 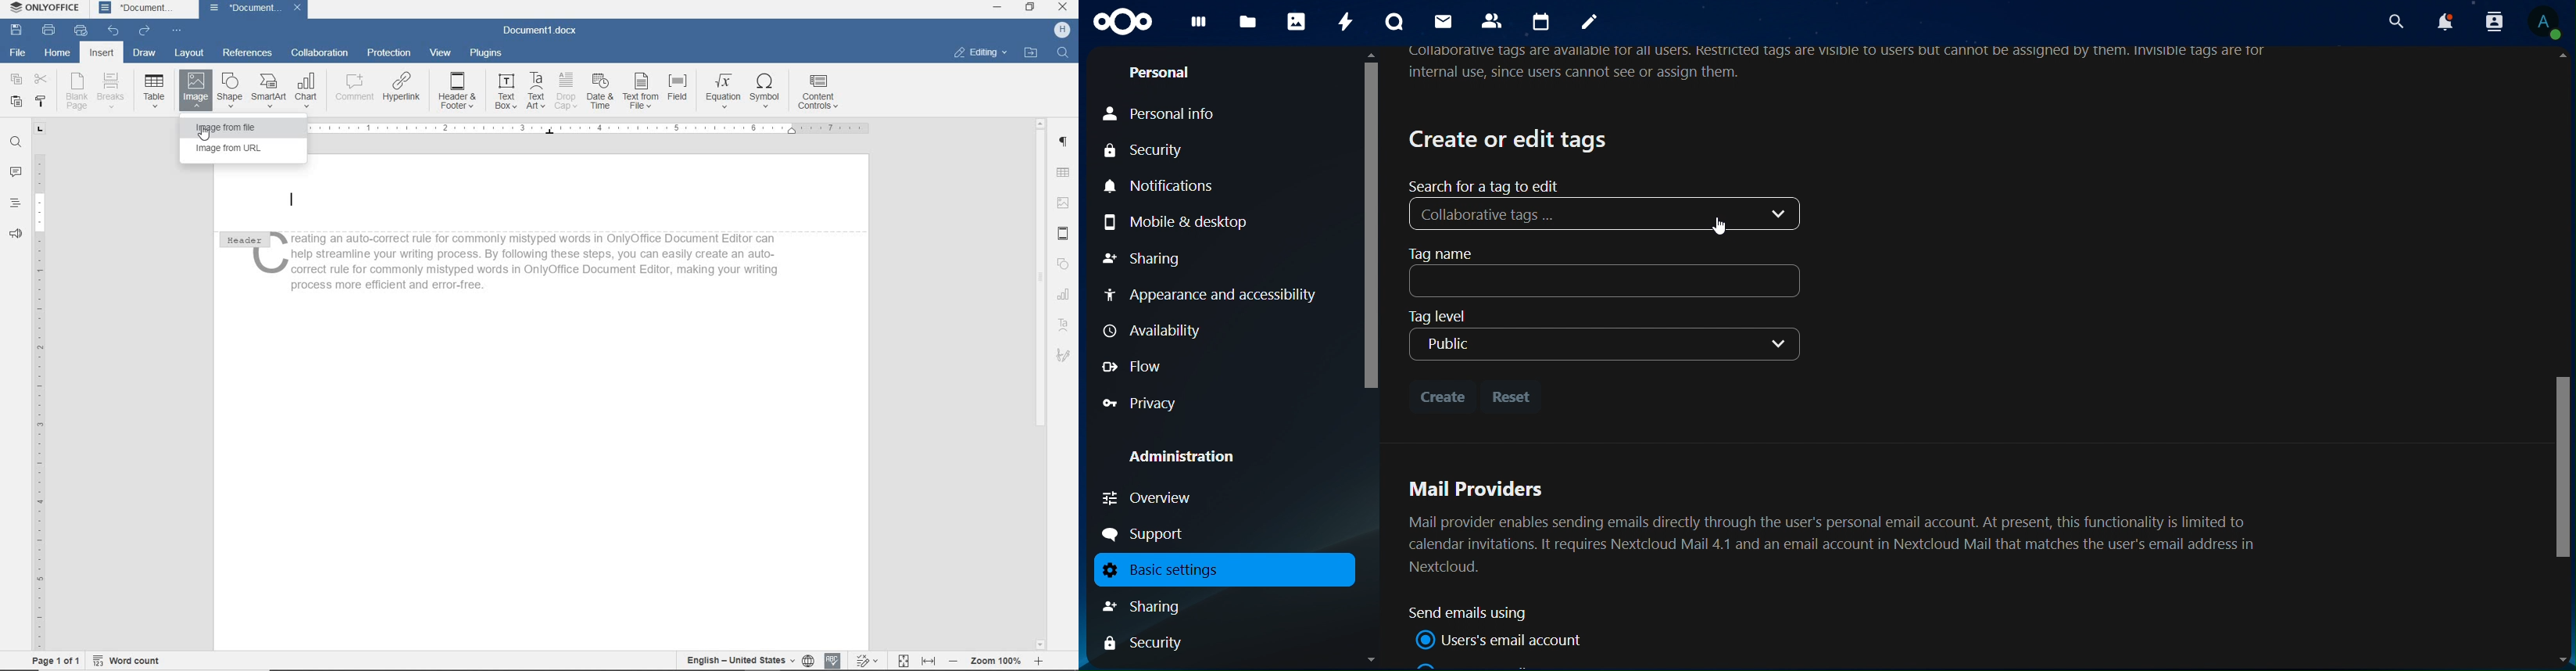 I want to click on PASTE, so click(x=16, y=103).